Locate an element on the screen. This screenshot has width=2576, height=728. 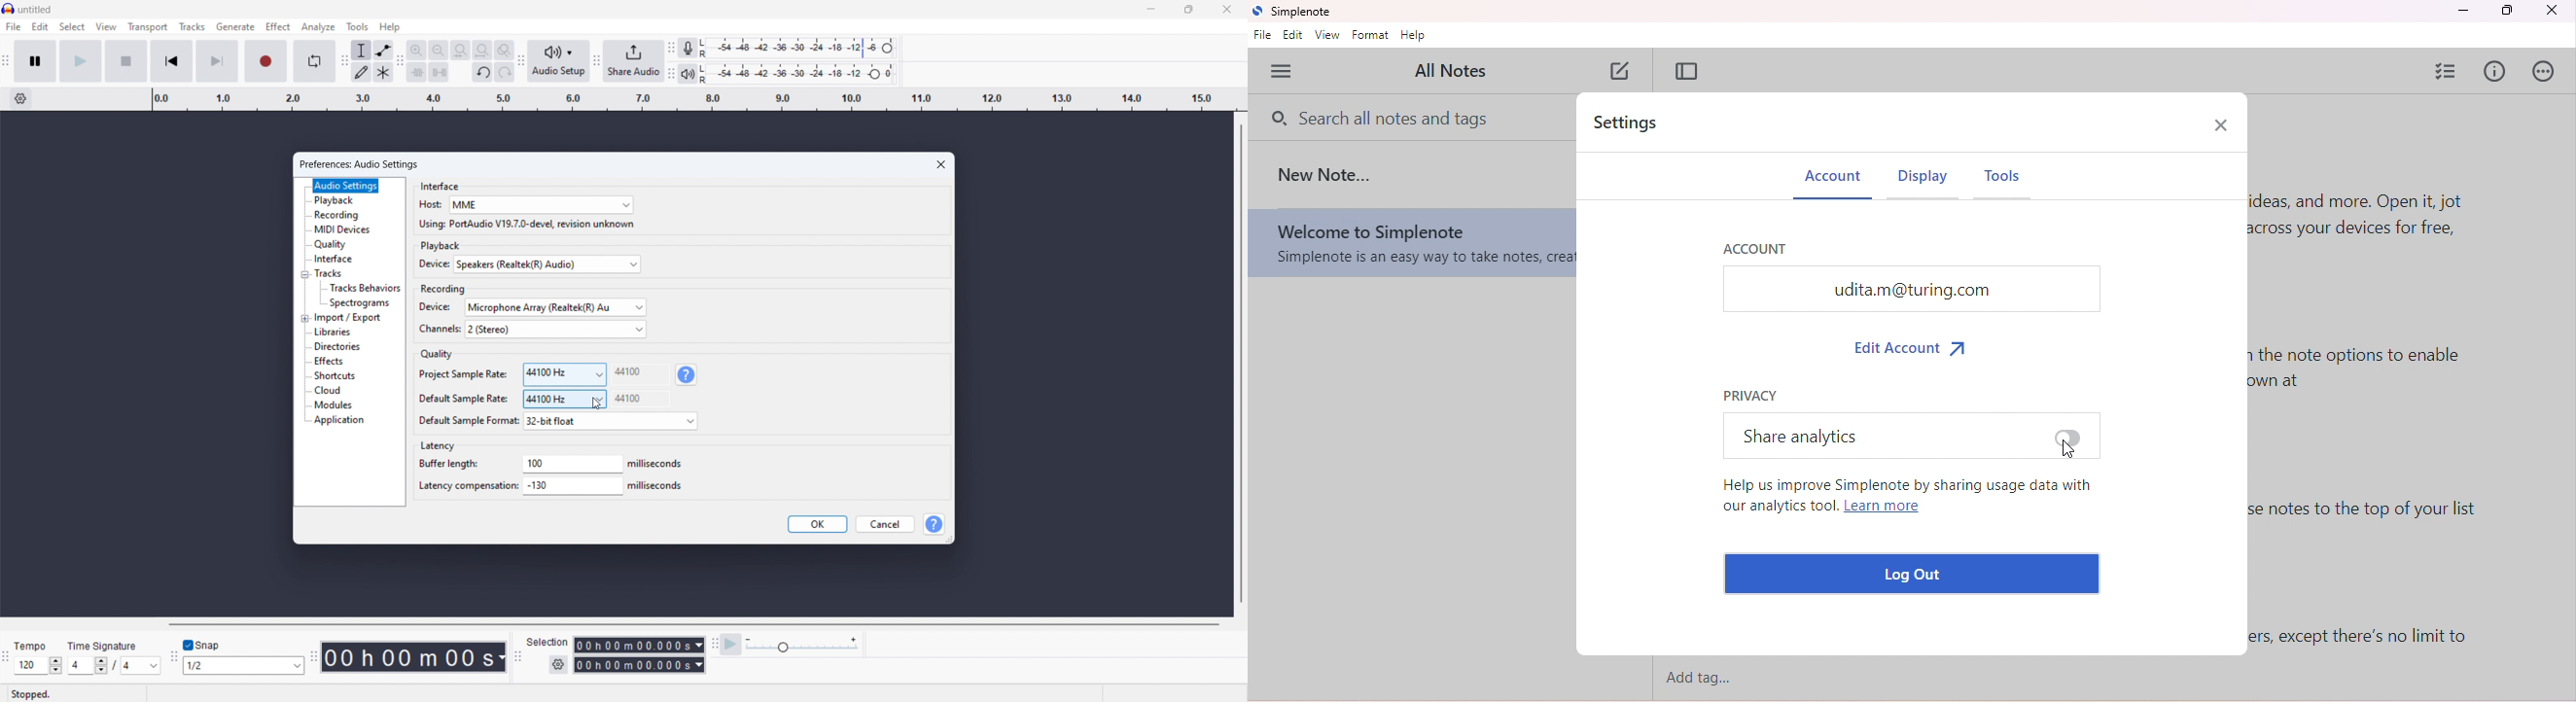
play at speed toolbar is located at coordinates (714, 645).